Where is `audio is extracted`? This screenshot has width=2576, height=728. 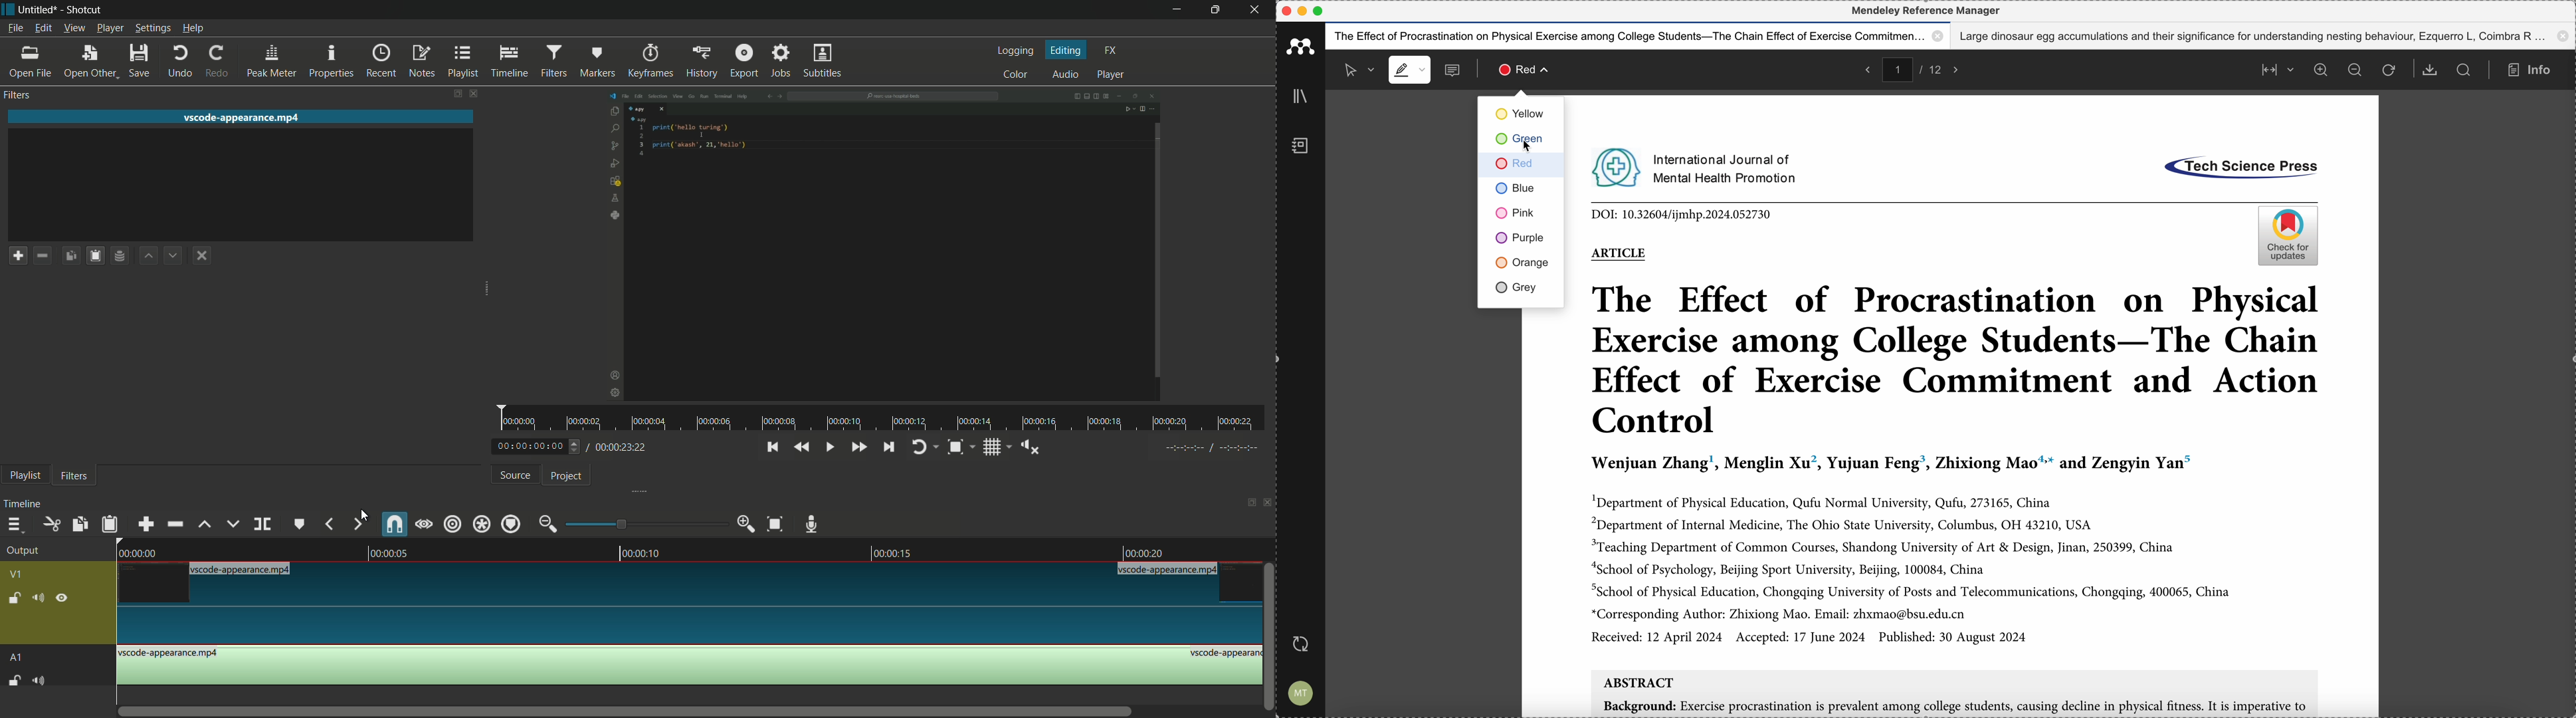
audio is extracted is located at coordinates (690, 665).